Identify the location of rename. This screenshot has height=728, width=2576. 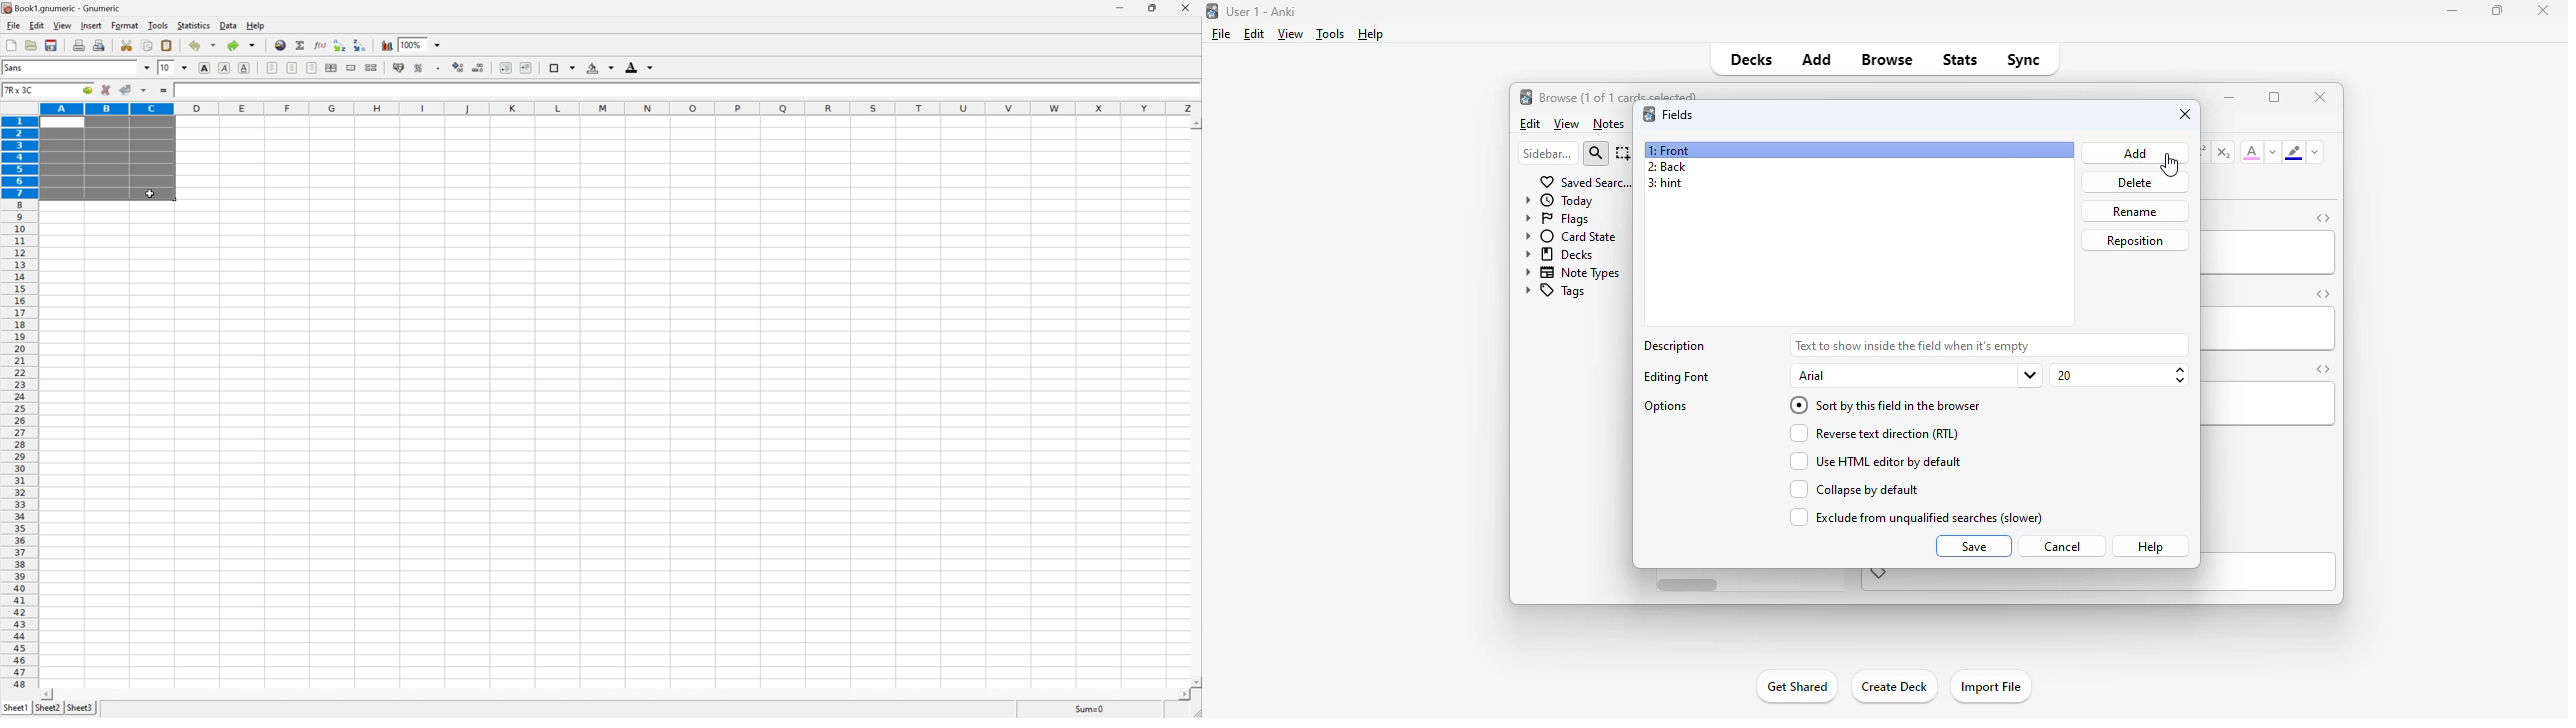
(2134, 211).